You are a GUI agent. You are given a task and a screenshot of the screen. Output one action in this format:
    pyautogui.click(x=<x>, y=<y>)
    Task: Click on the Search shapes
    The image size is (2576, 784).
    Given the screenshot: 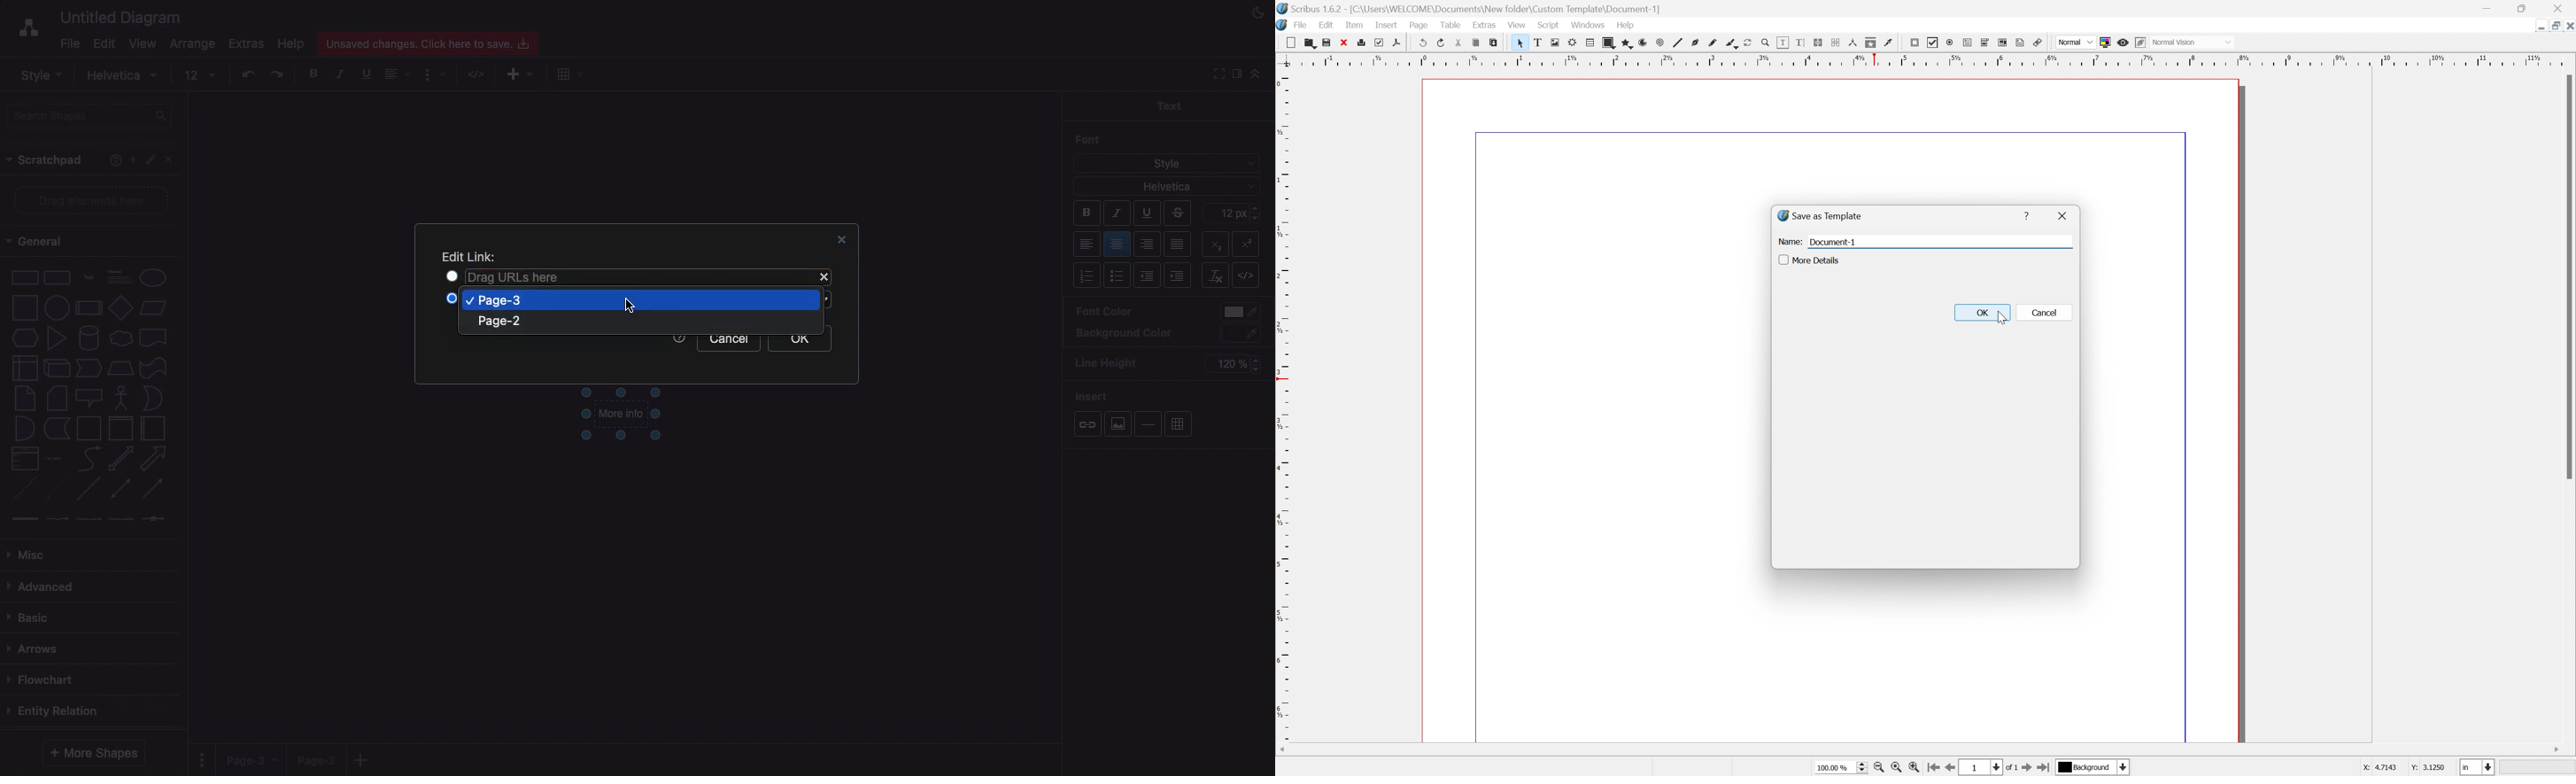 What is the action you would take?
    pyautogui.click(x=91, y=116)
    